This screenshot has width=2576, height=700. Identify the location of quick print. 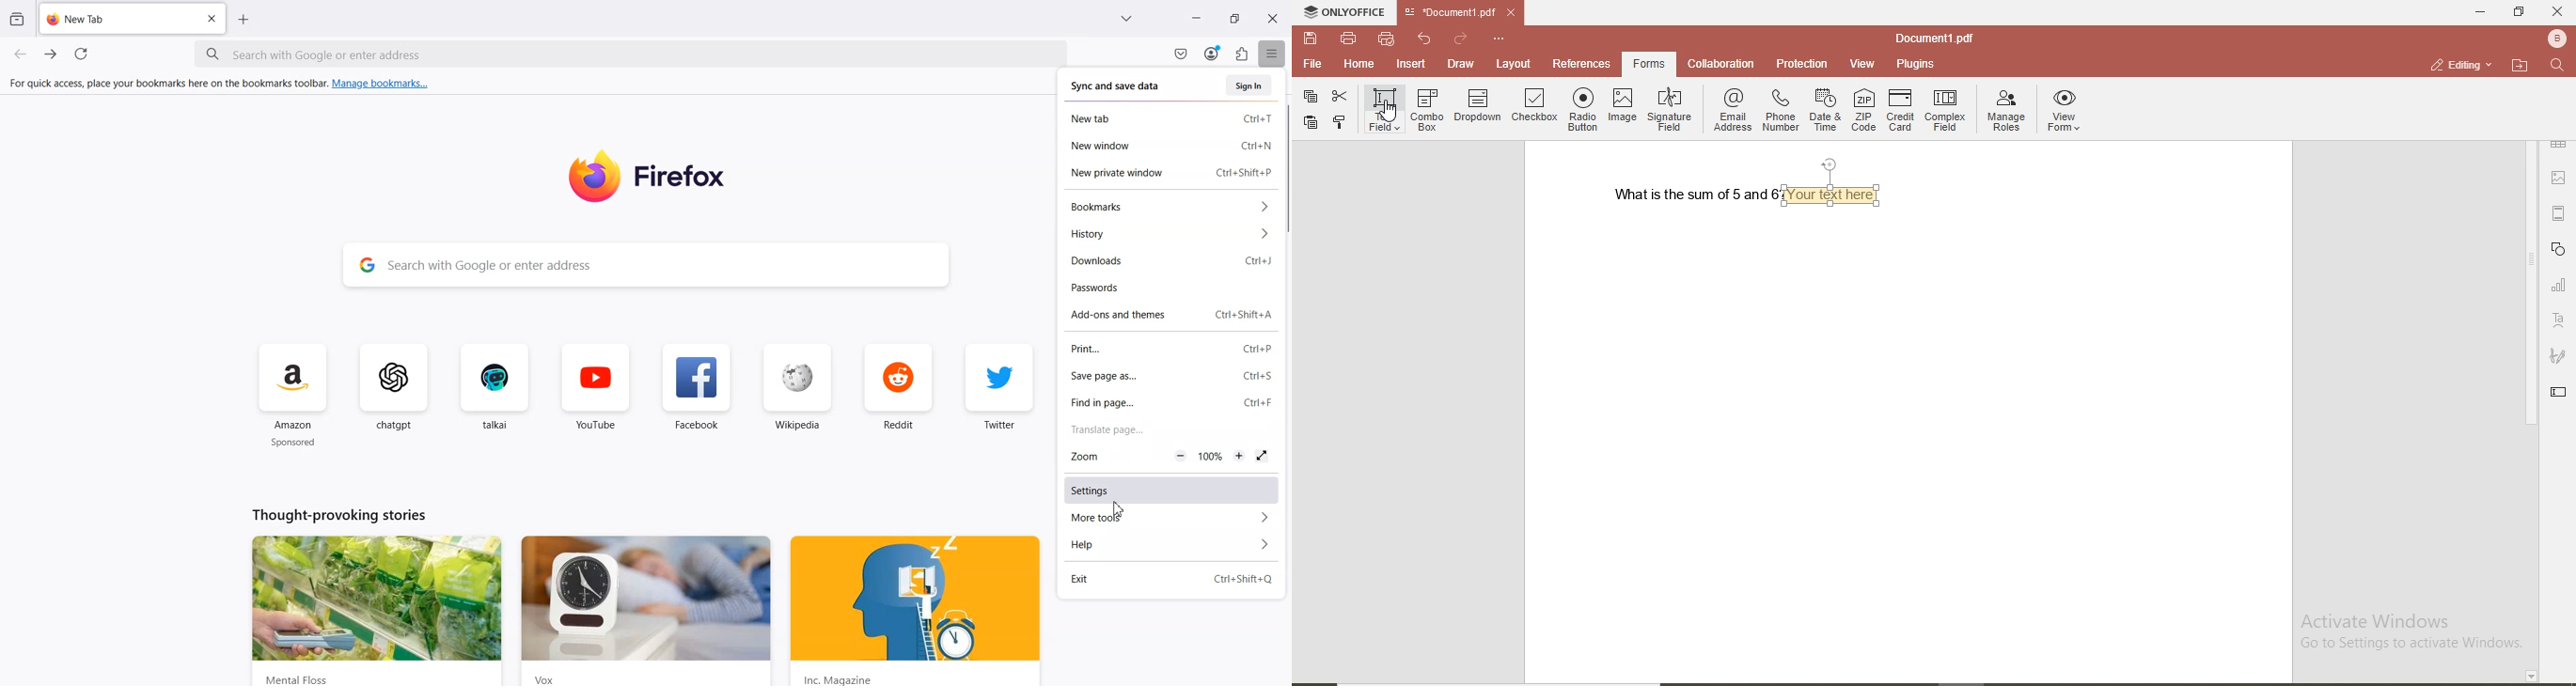
(1386, 39).